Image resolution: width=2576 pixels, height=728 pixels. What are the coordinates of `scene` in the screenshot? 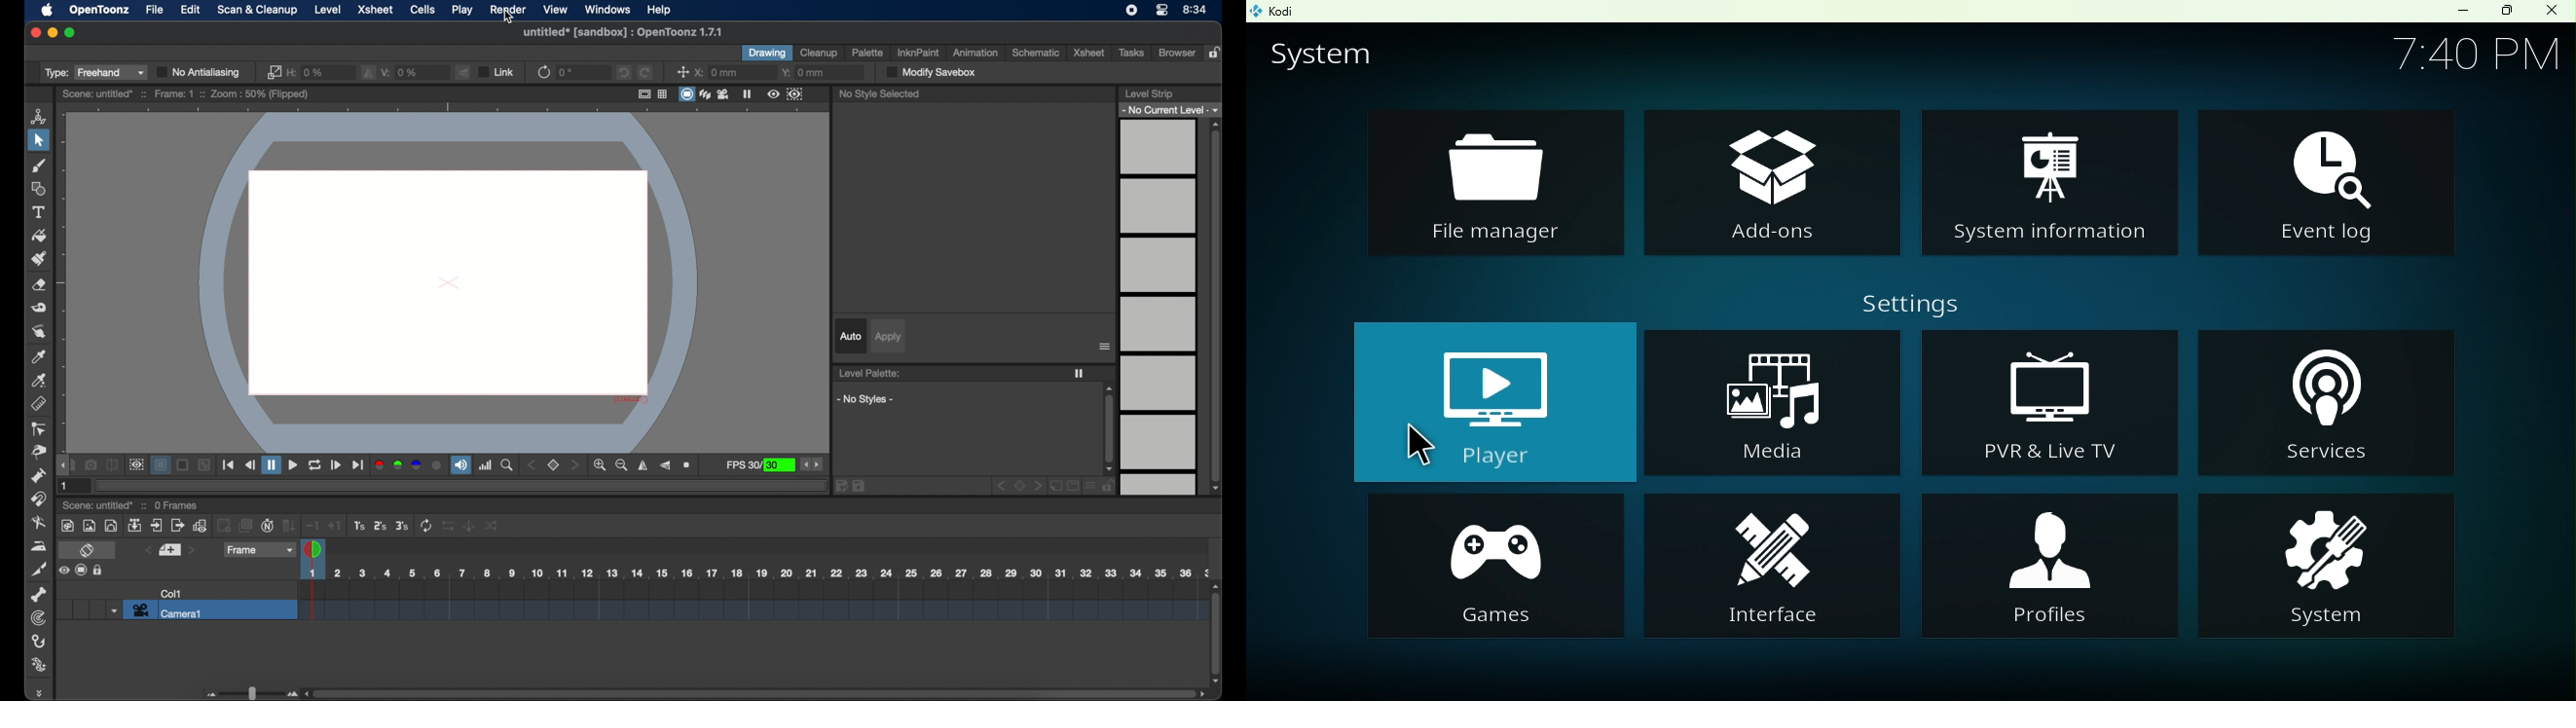 It's located at (752, 602).